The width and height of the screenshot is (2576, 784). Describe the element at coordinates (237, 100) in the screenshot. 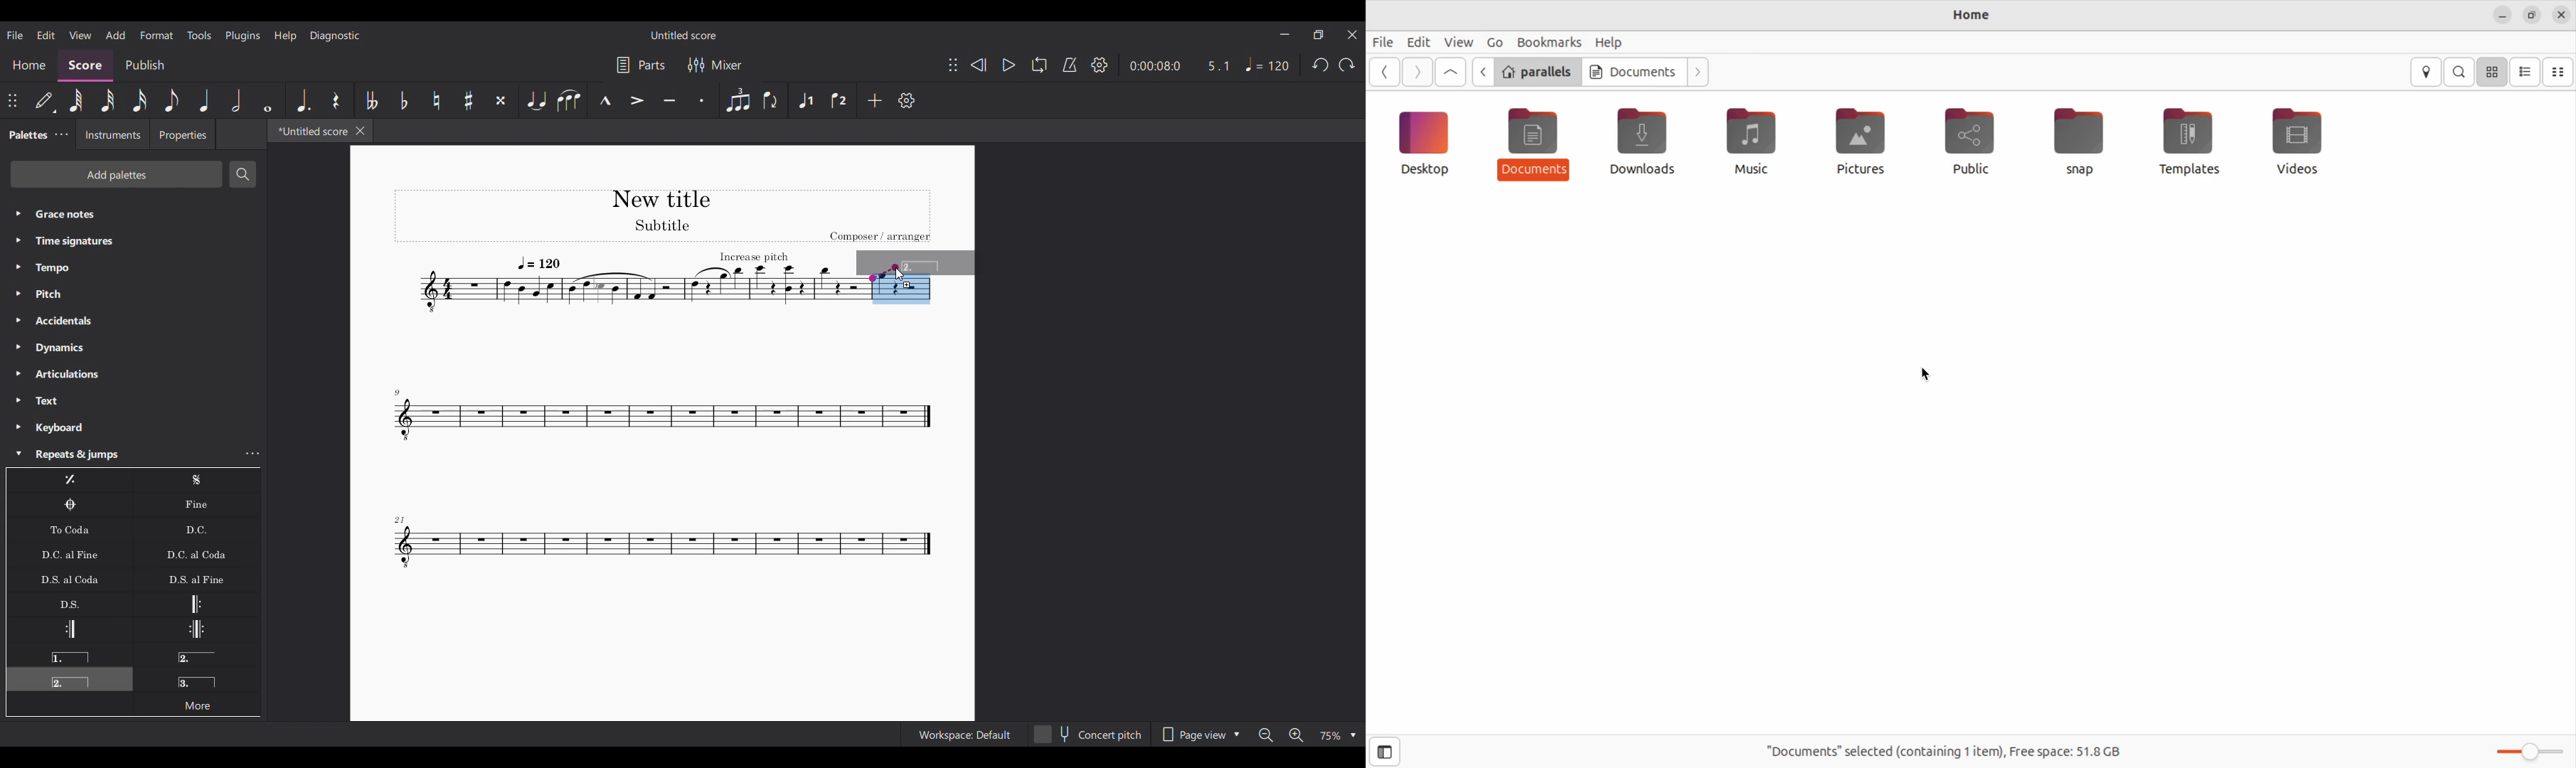

I see `Half note` at that location.